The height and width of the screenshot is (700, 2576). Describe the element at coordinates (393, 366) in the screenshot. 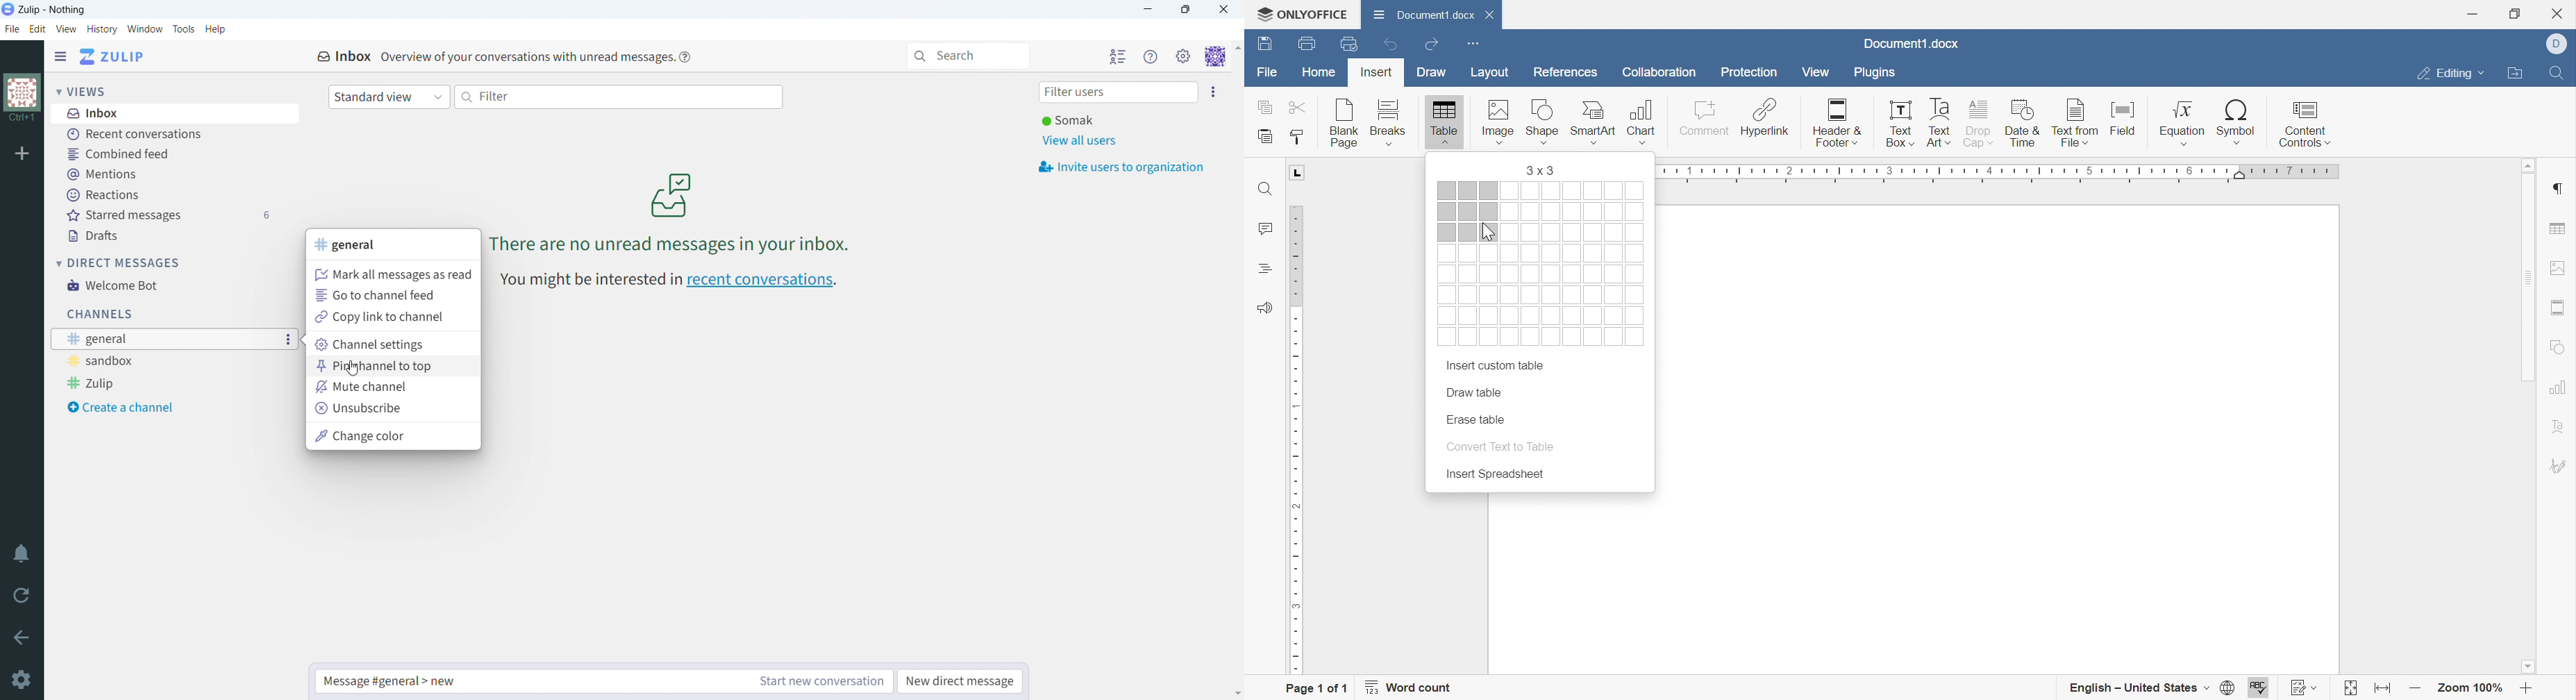

I see `pin cannel to top` at that location.